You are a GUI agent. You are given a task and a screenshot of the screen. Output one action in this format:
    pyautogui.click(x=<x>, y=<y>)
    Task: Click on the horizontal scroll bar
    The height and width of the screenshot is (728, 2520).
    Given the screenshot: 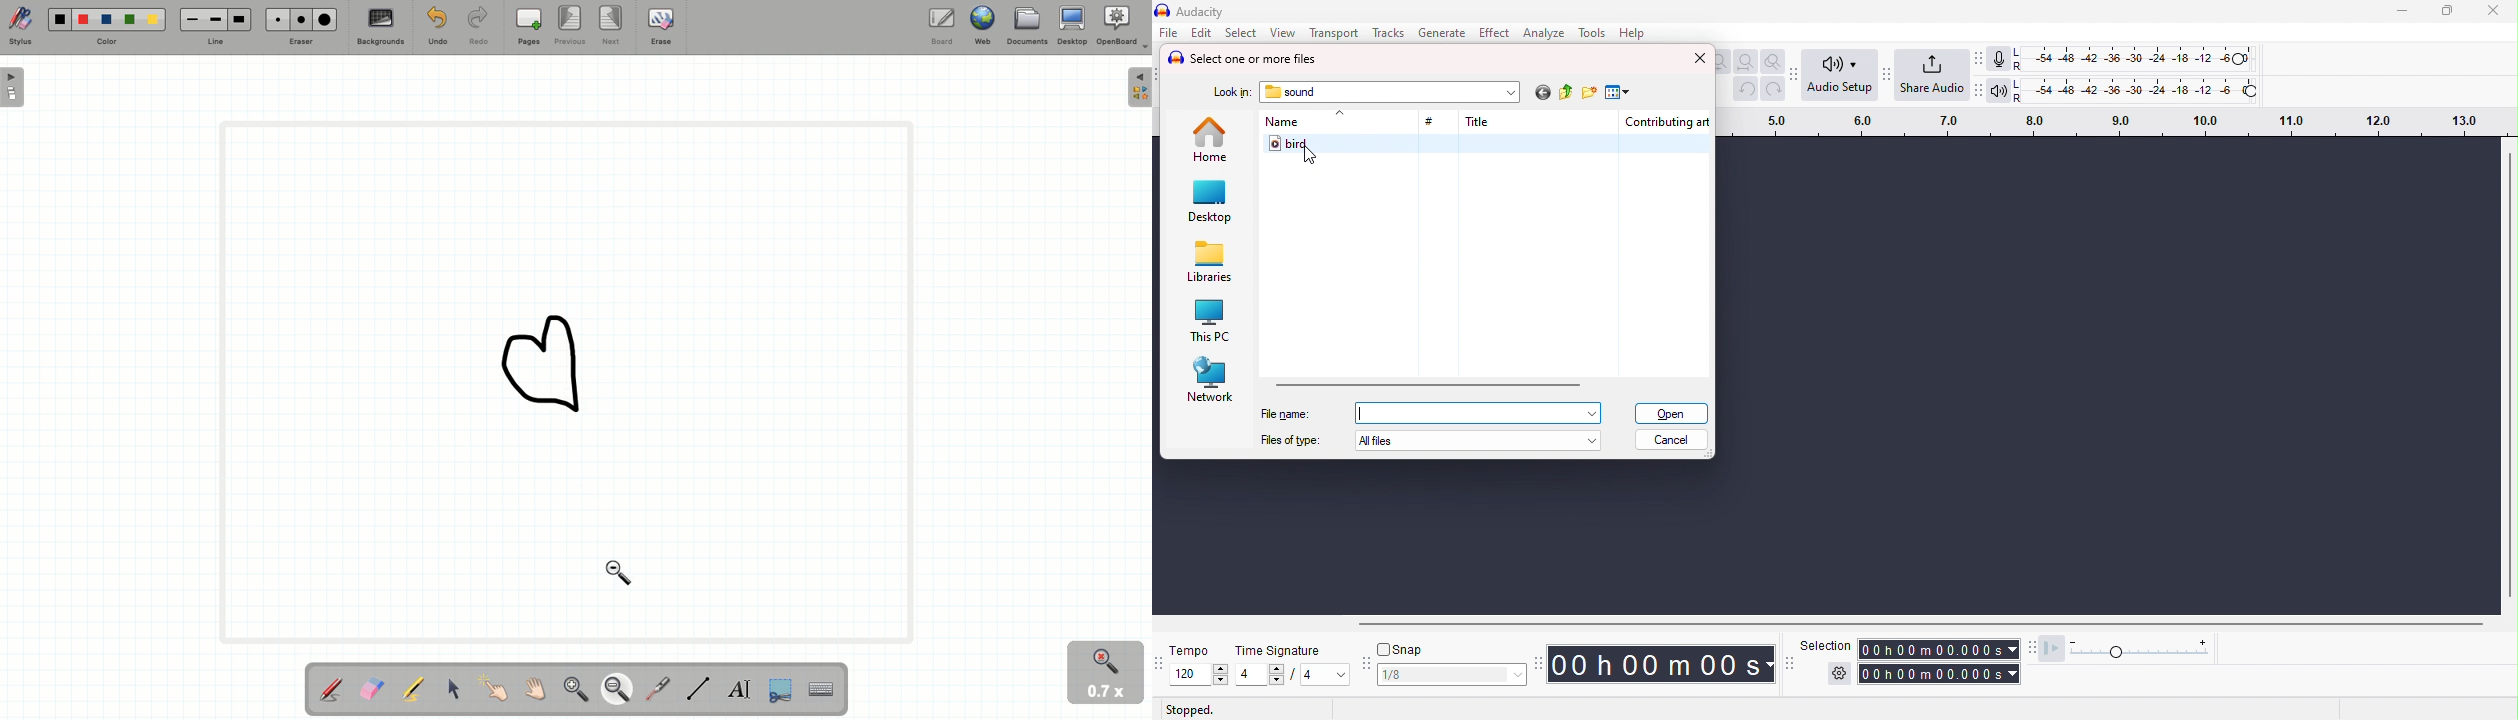 What is the action you would take?
    pyautogui.click(x=1901, y=623)
    